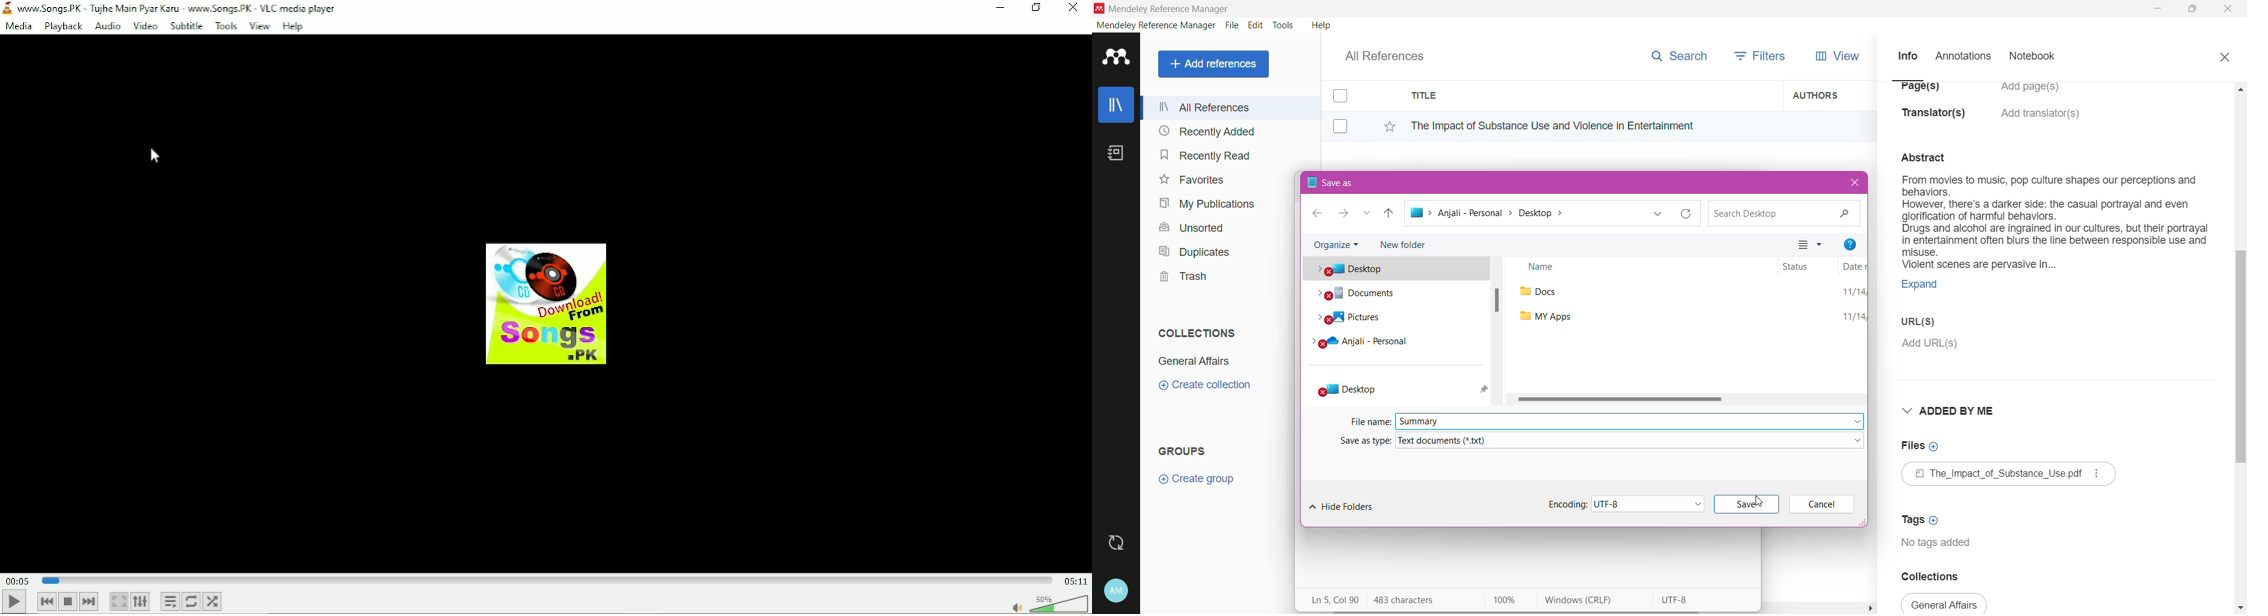 This screenshot has height=616, width=2268. I want to click on Volume, so click(1048, 602).